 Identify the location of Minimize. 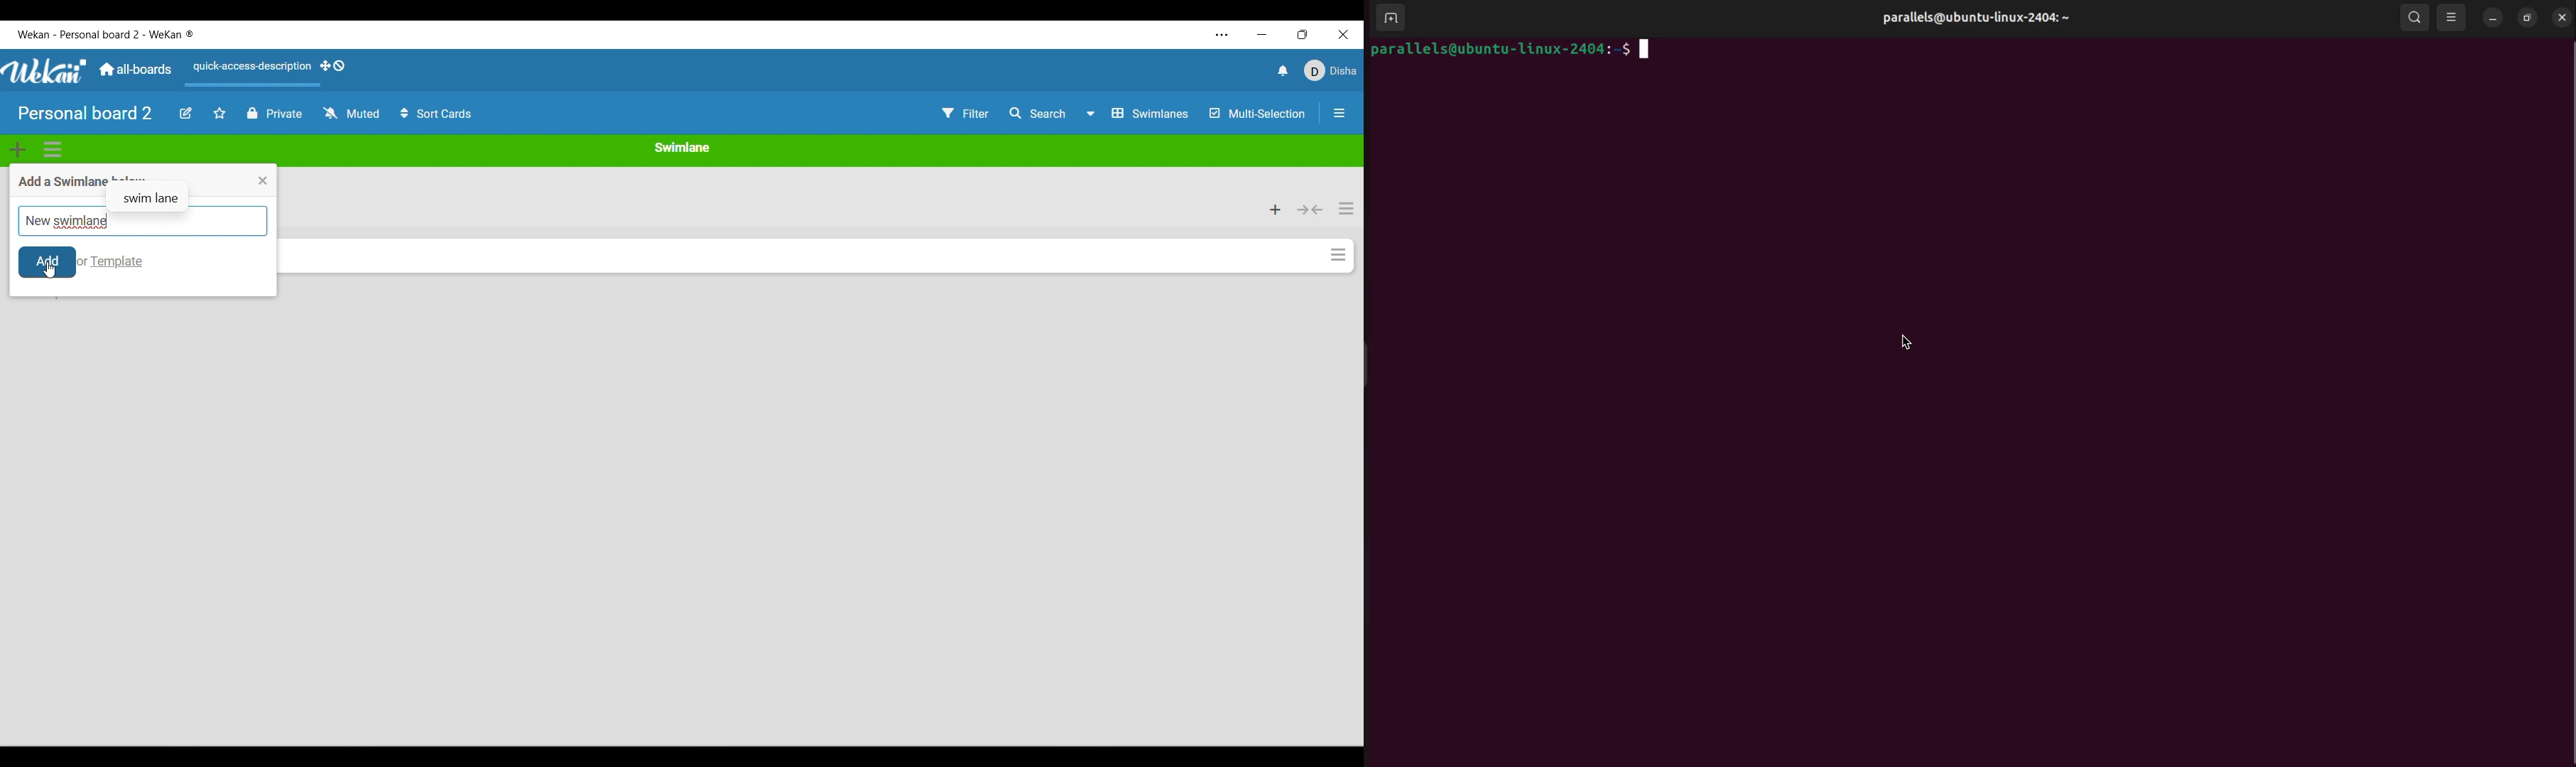
(1262, 35).